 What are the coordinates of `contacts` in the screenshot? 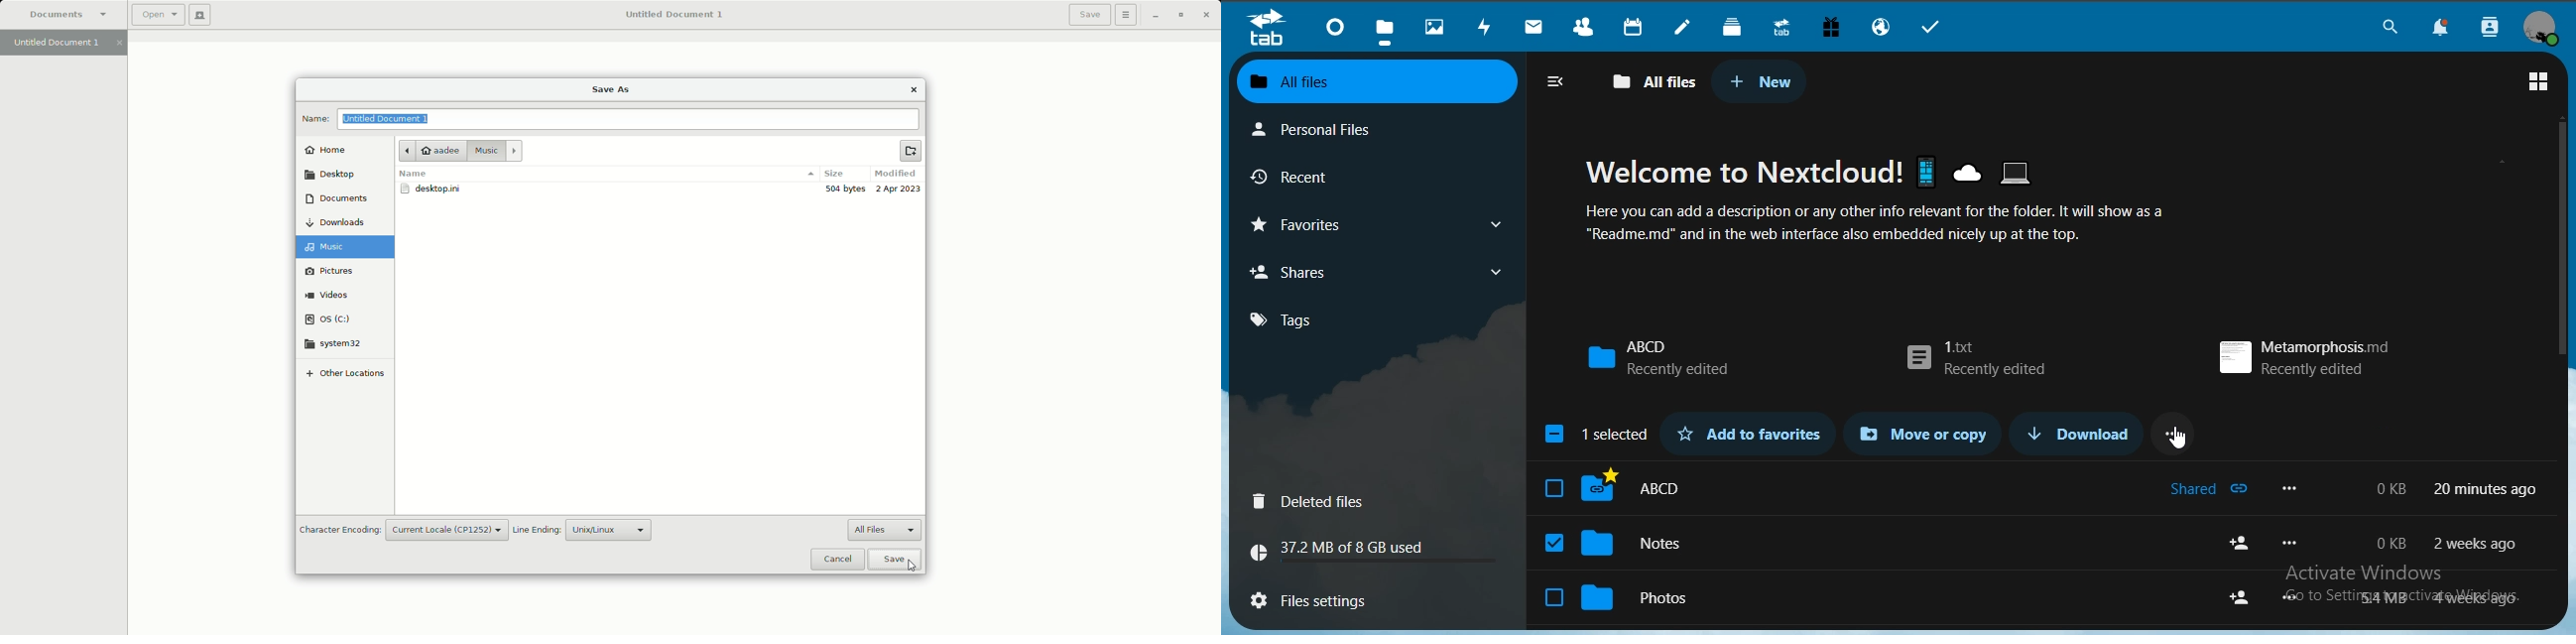 It's located at (1586, 25).